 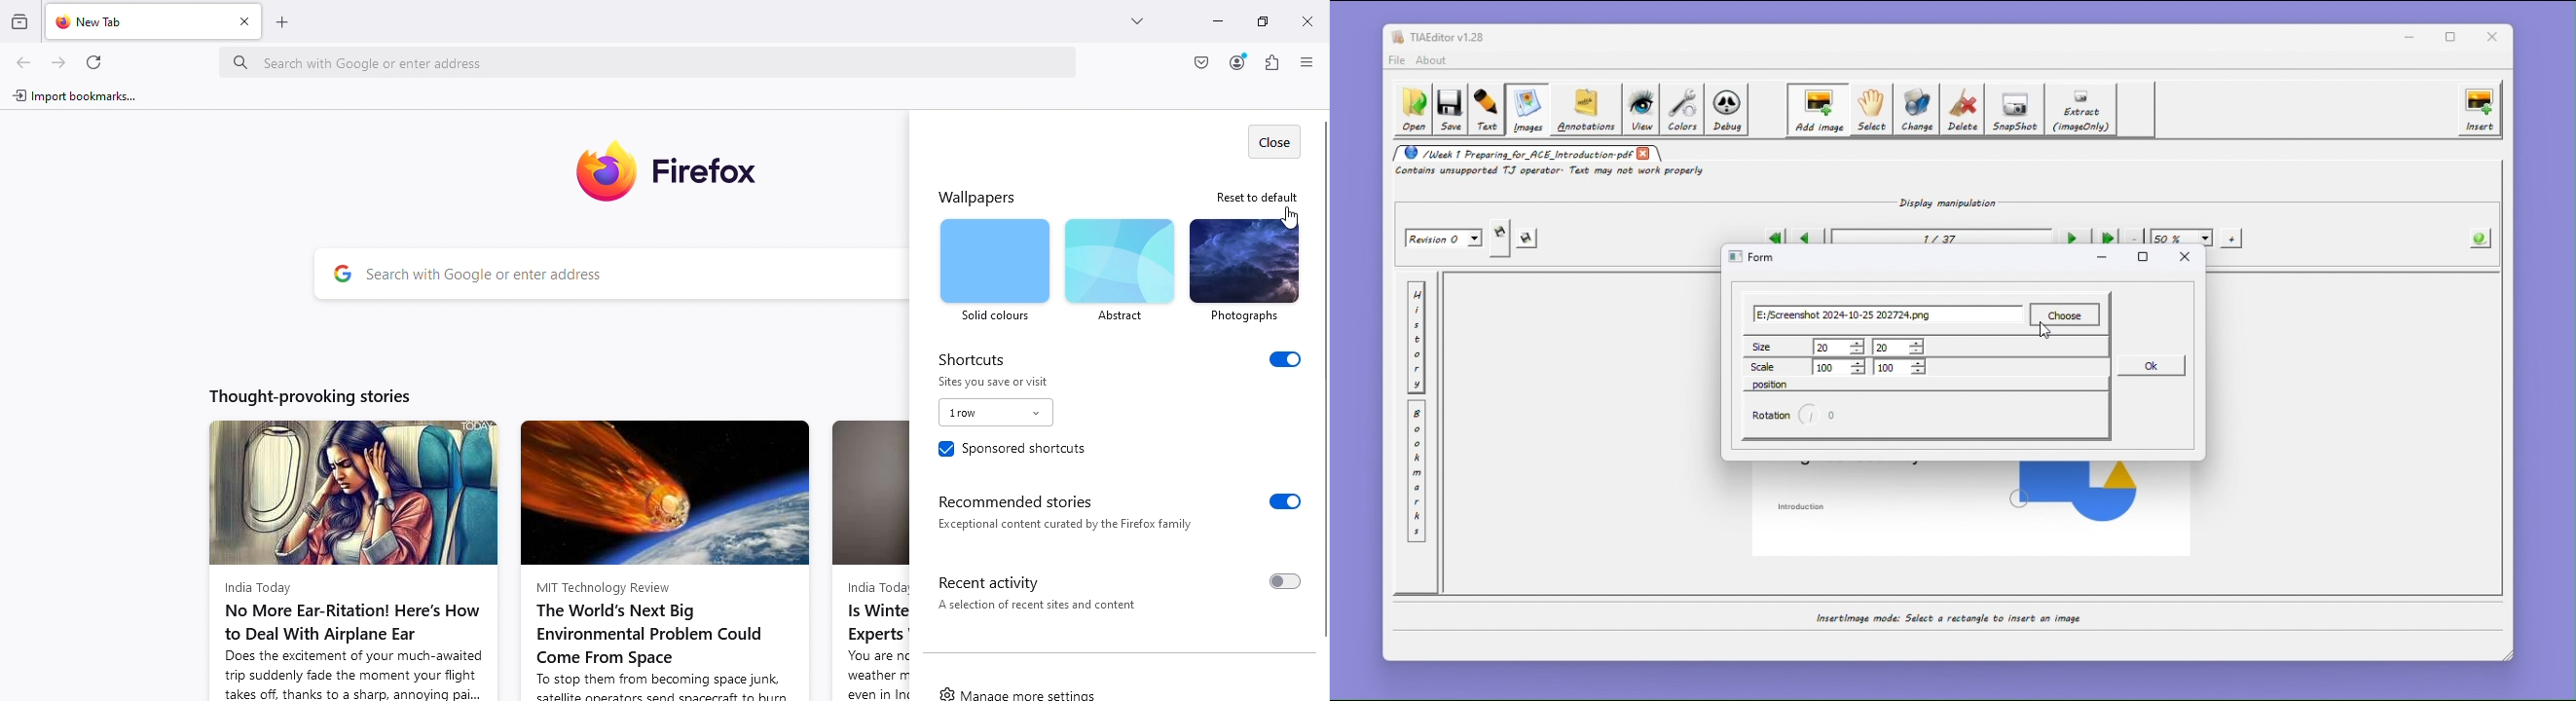 I want to click on Close tab, so click(x=245, y=27).